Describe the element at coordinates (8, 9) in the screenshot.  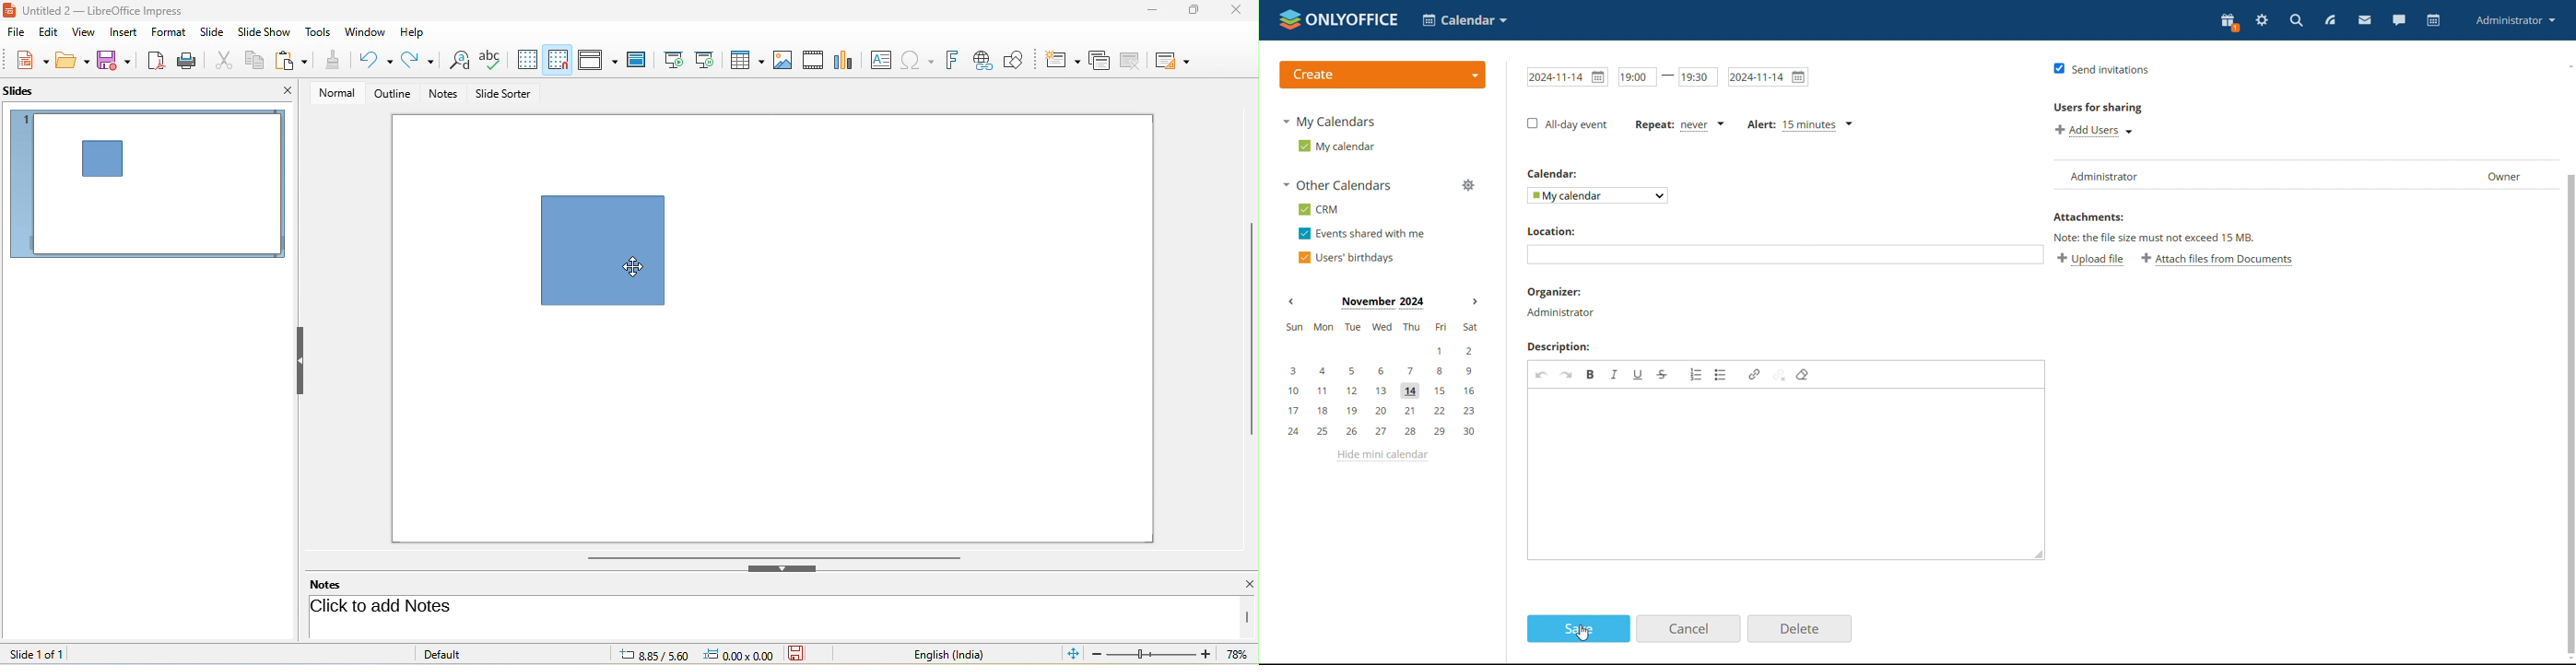
I see `libre office impress logo` at that location.